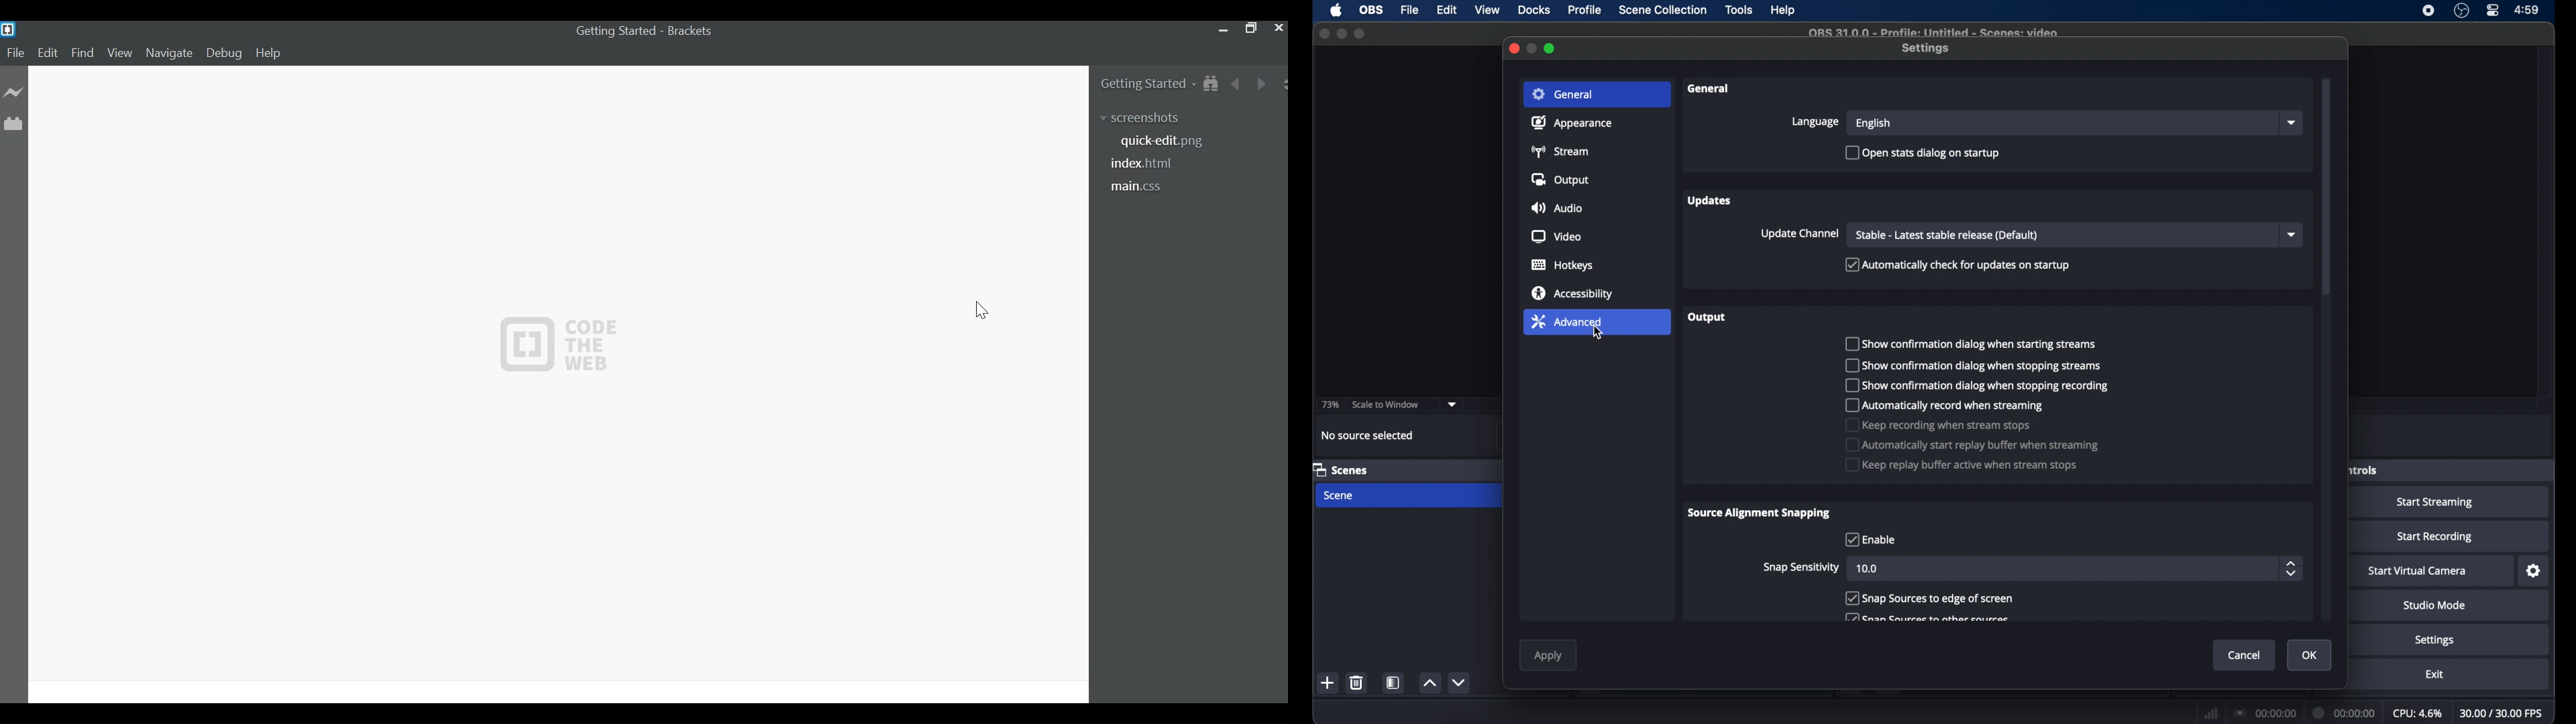 Image resolution: width=2576 pixels, height=728 pixels. Describe the element at coordinates (2526, 10) in the screenshot. I see `4:59` at that location.